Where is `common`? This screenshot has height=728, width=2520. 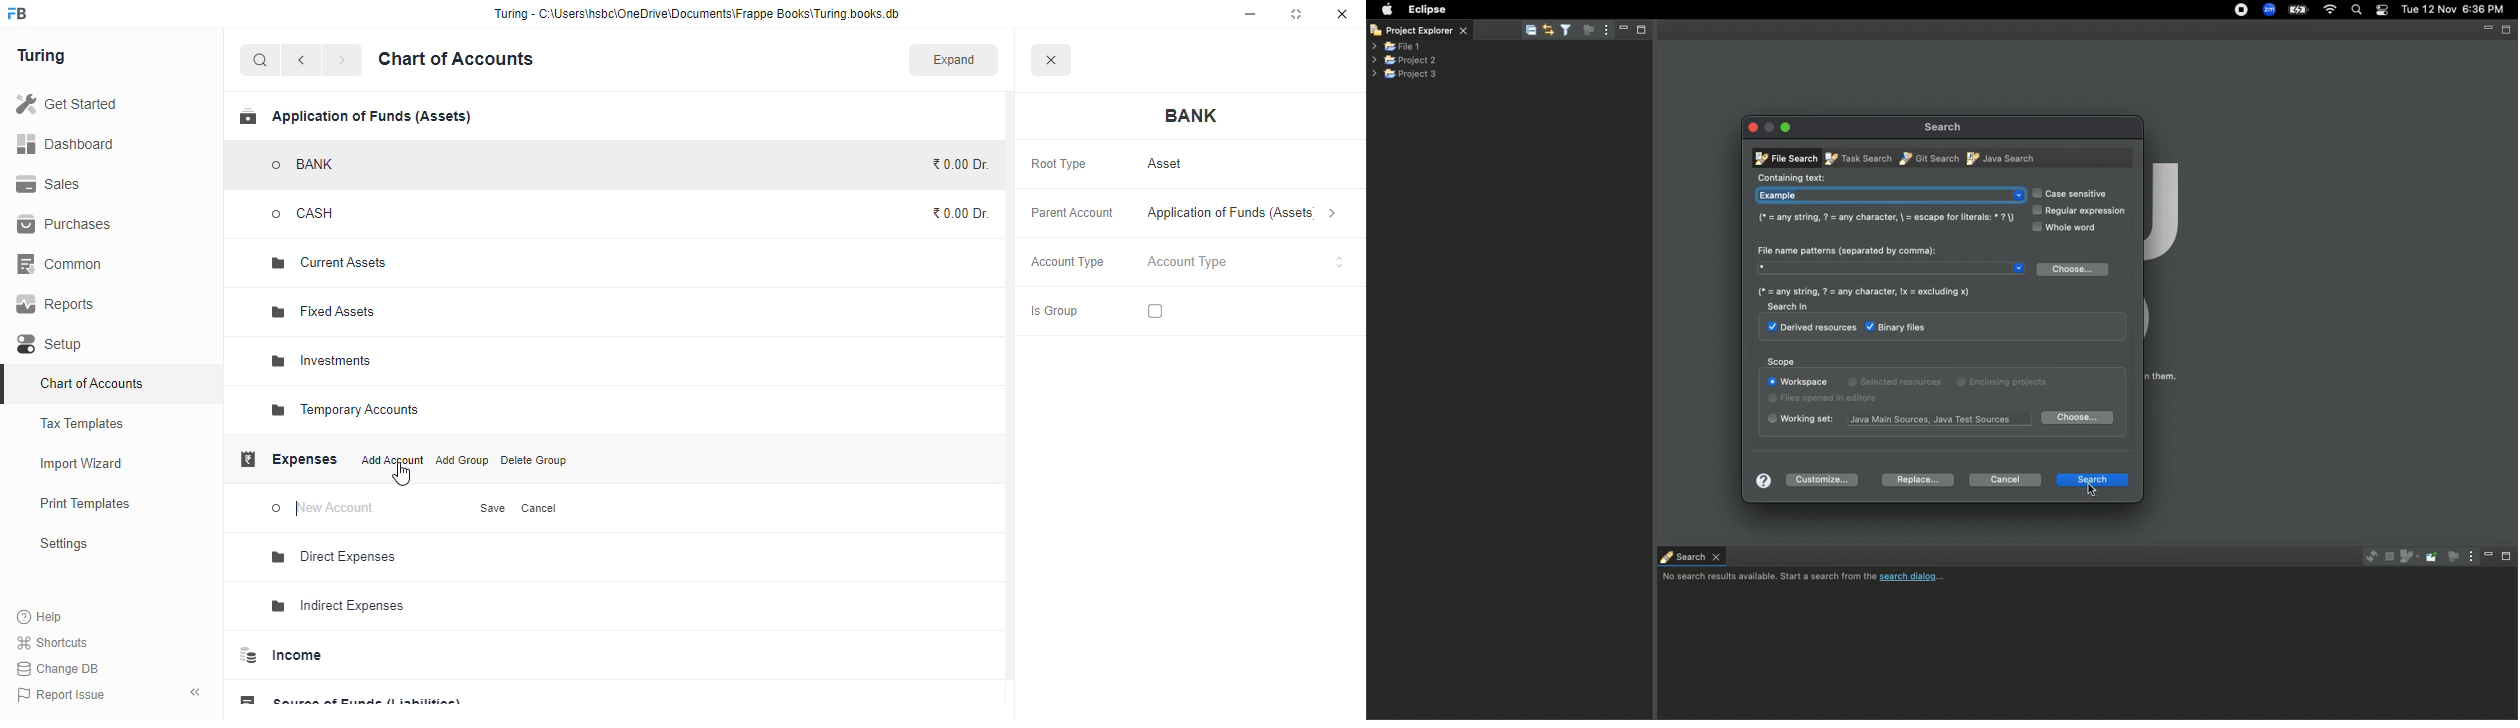 common is located at coordinates (61, 264).